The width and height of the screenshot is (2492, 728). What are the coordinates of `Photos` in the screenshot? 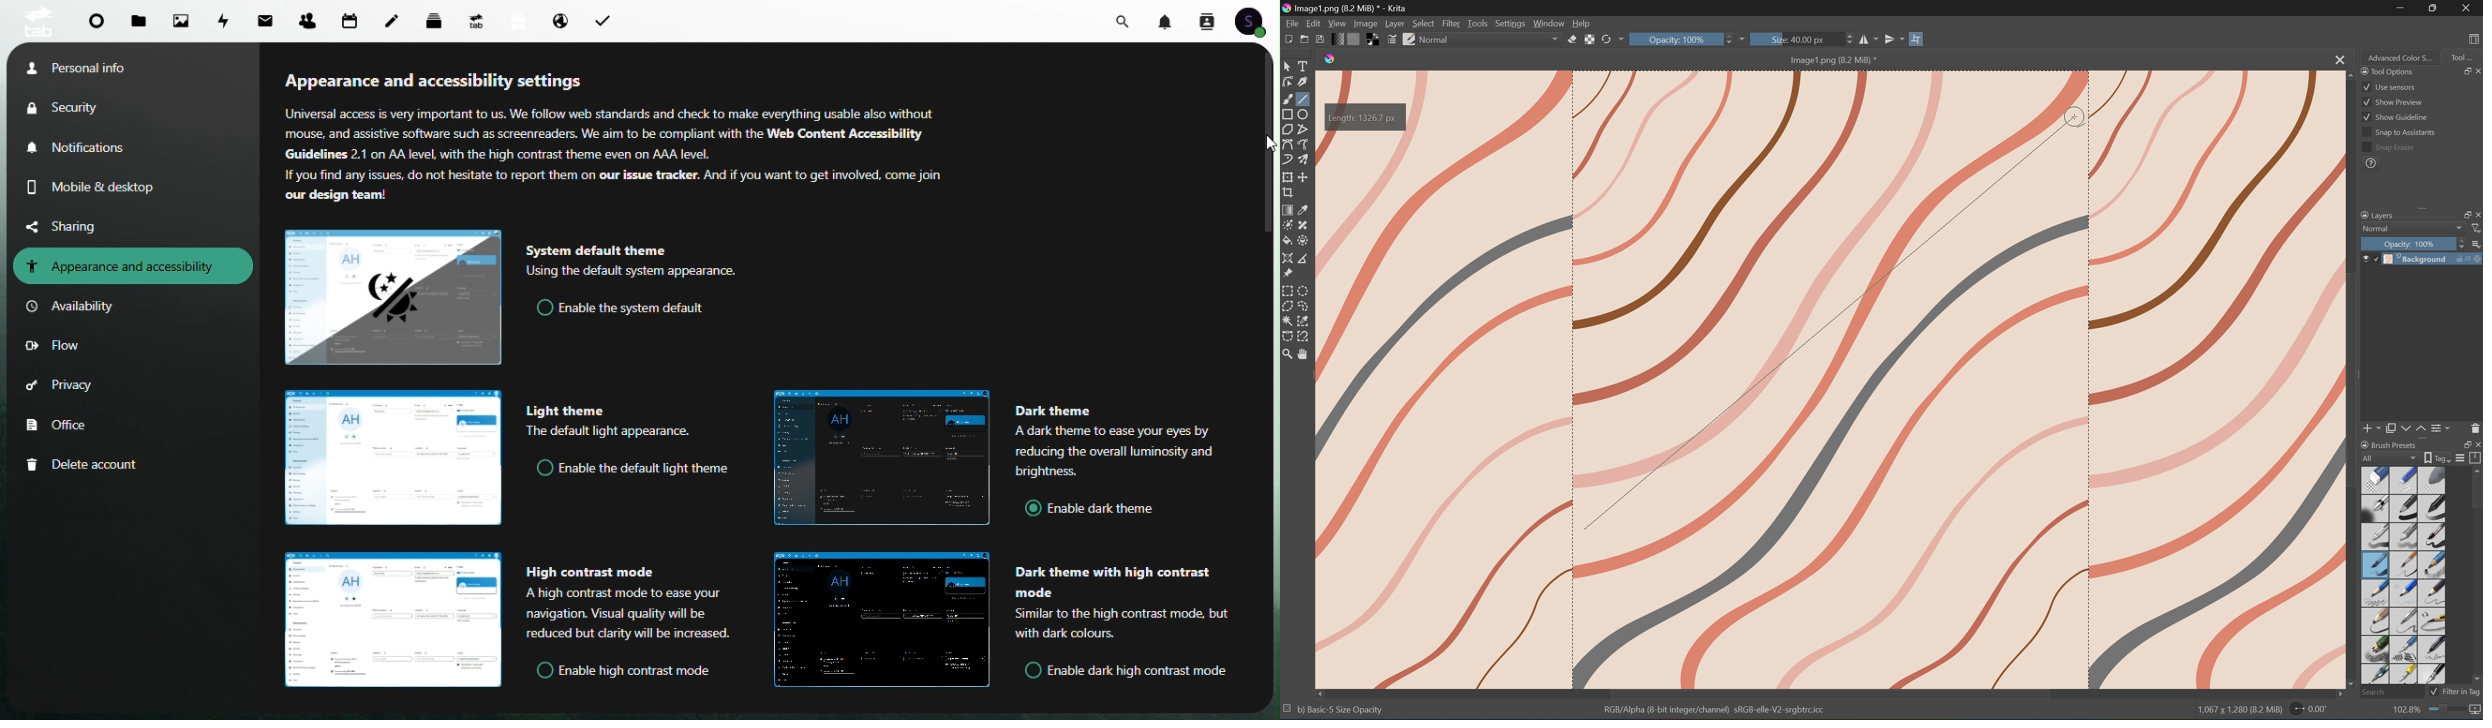 It's located at (181, 20).